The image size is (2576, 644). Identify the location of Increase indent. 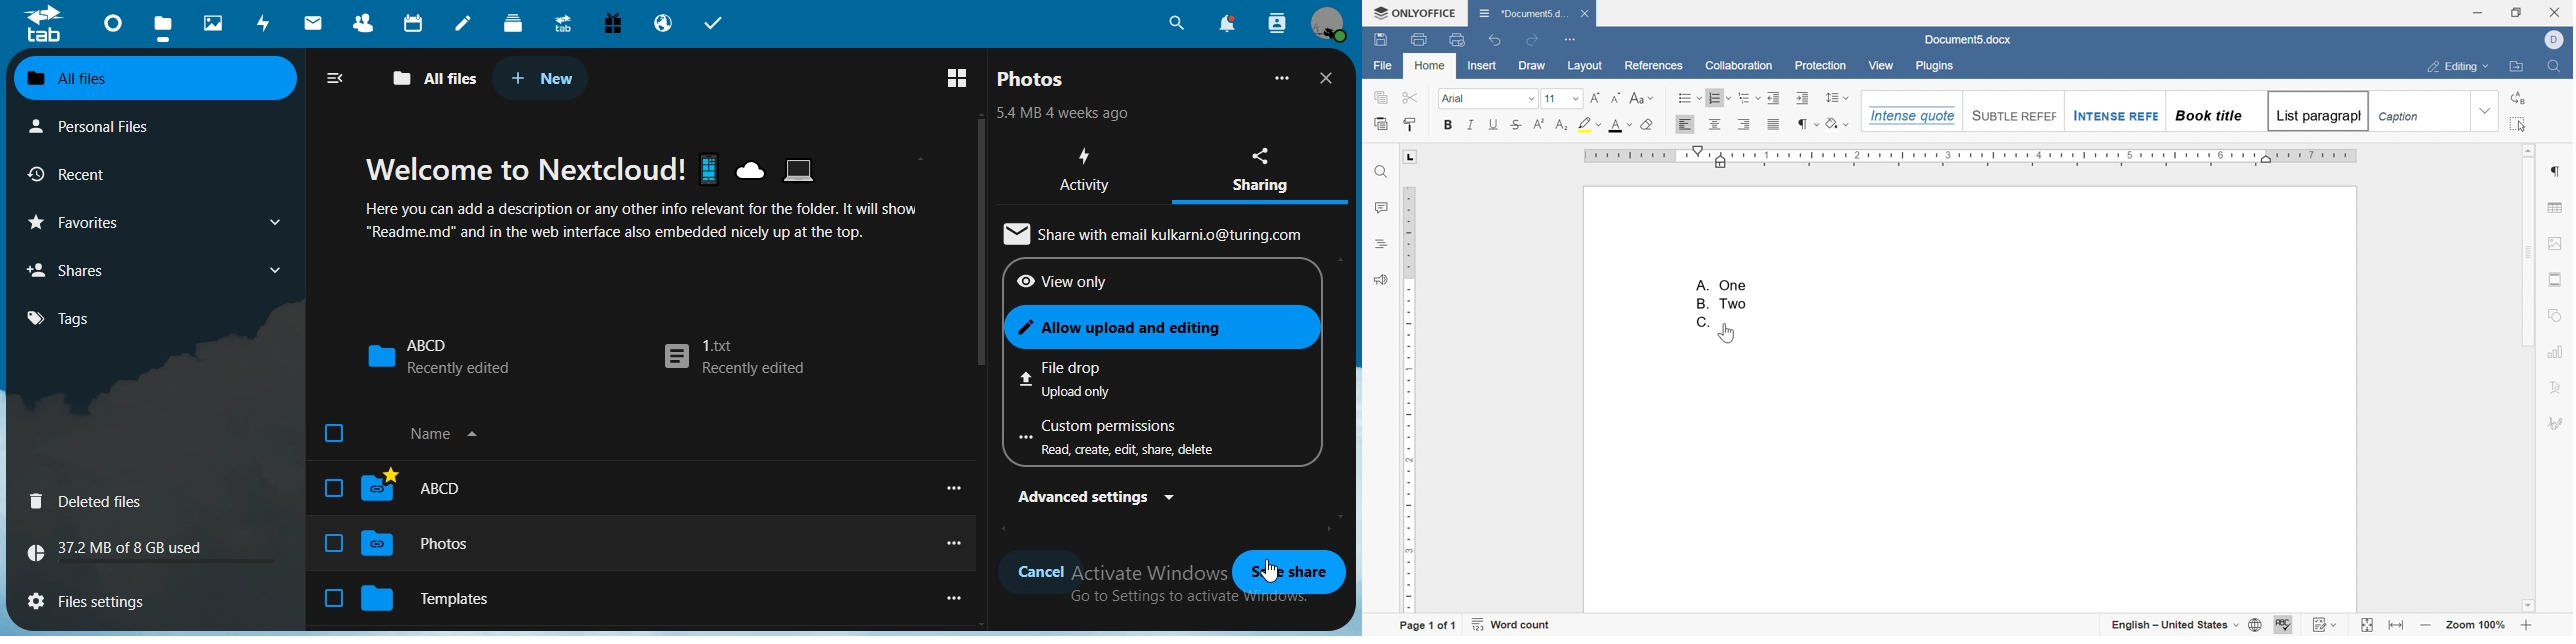
(1804, 98).